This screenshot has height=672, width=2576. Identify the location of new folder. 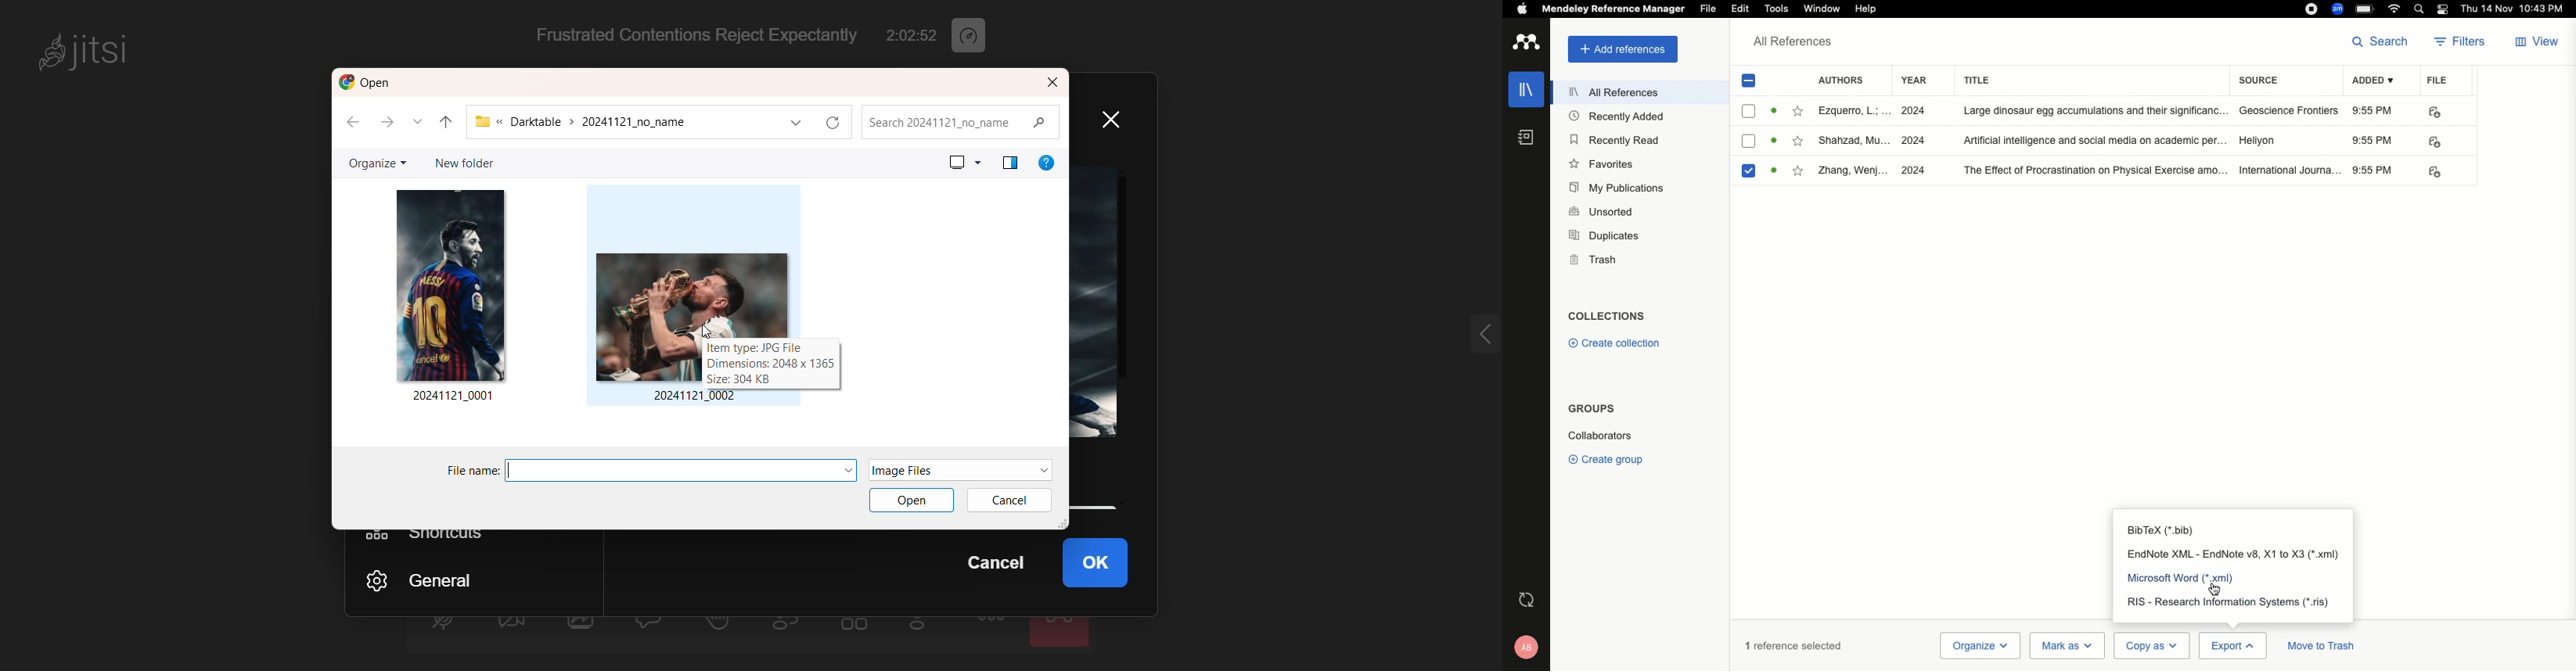
(460, 162).